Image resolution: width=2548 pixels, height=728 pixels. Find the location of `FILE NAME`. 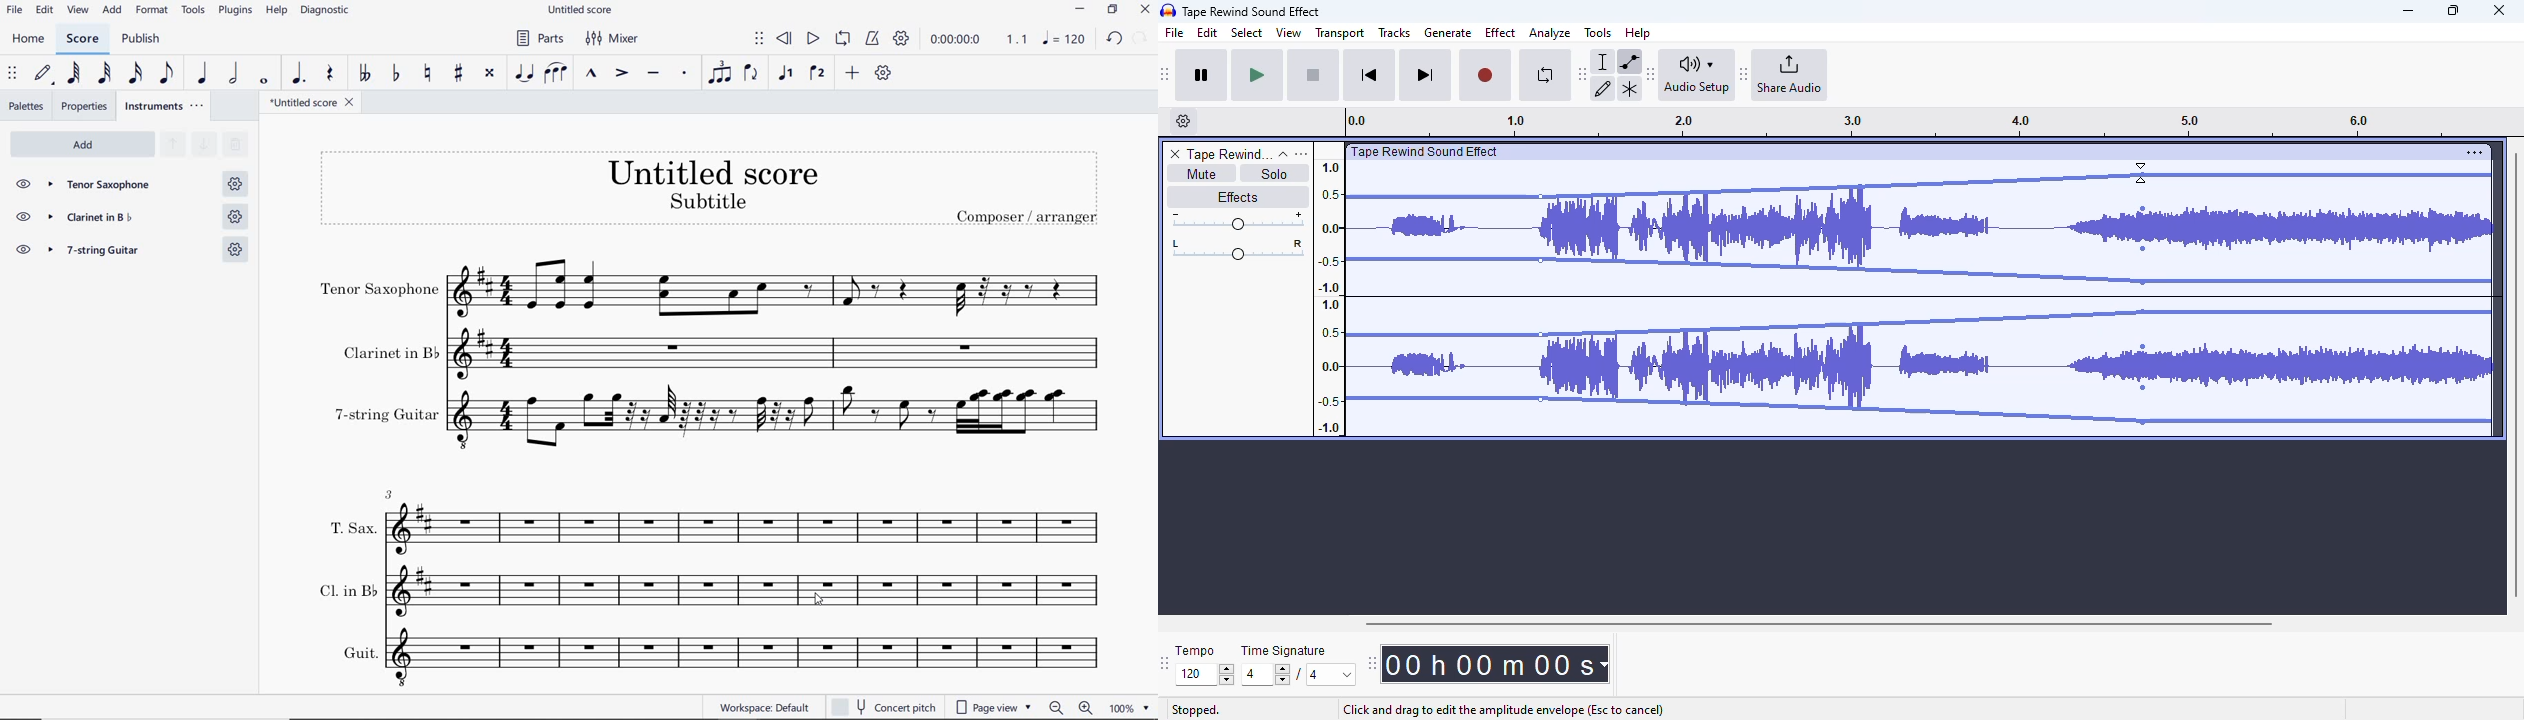

FILE NAME is located at coordinates (579, 11).